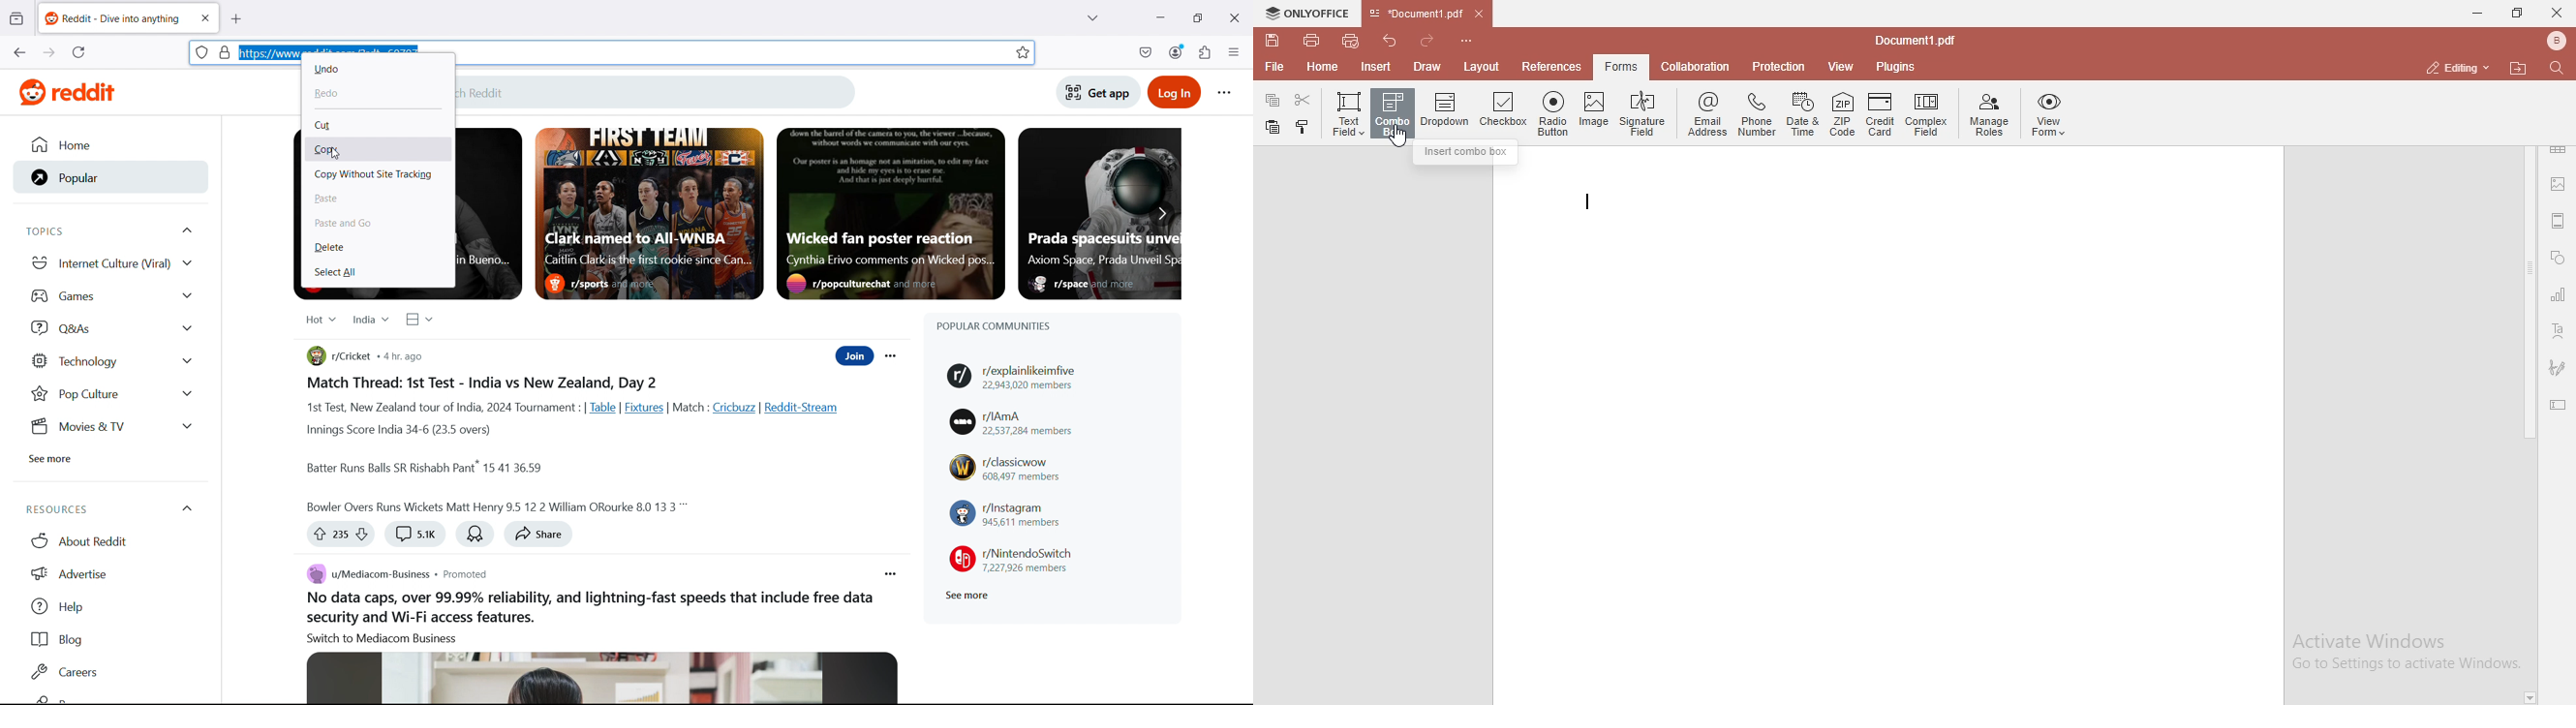 The width and height of the screenshot is (2576, 728). Describe the element at coordinates (339, 356) in the screenshot. I see `r/cricket community` at that location.